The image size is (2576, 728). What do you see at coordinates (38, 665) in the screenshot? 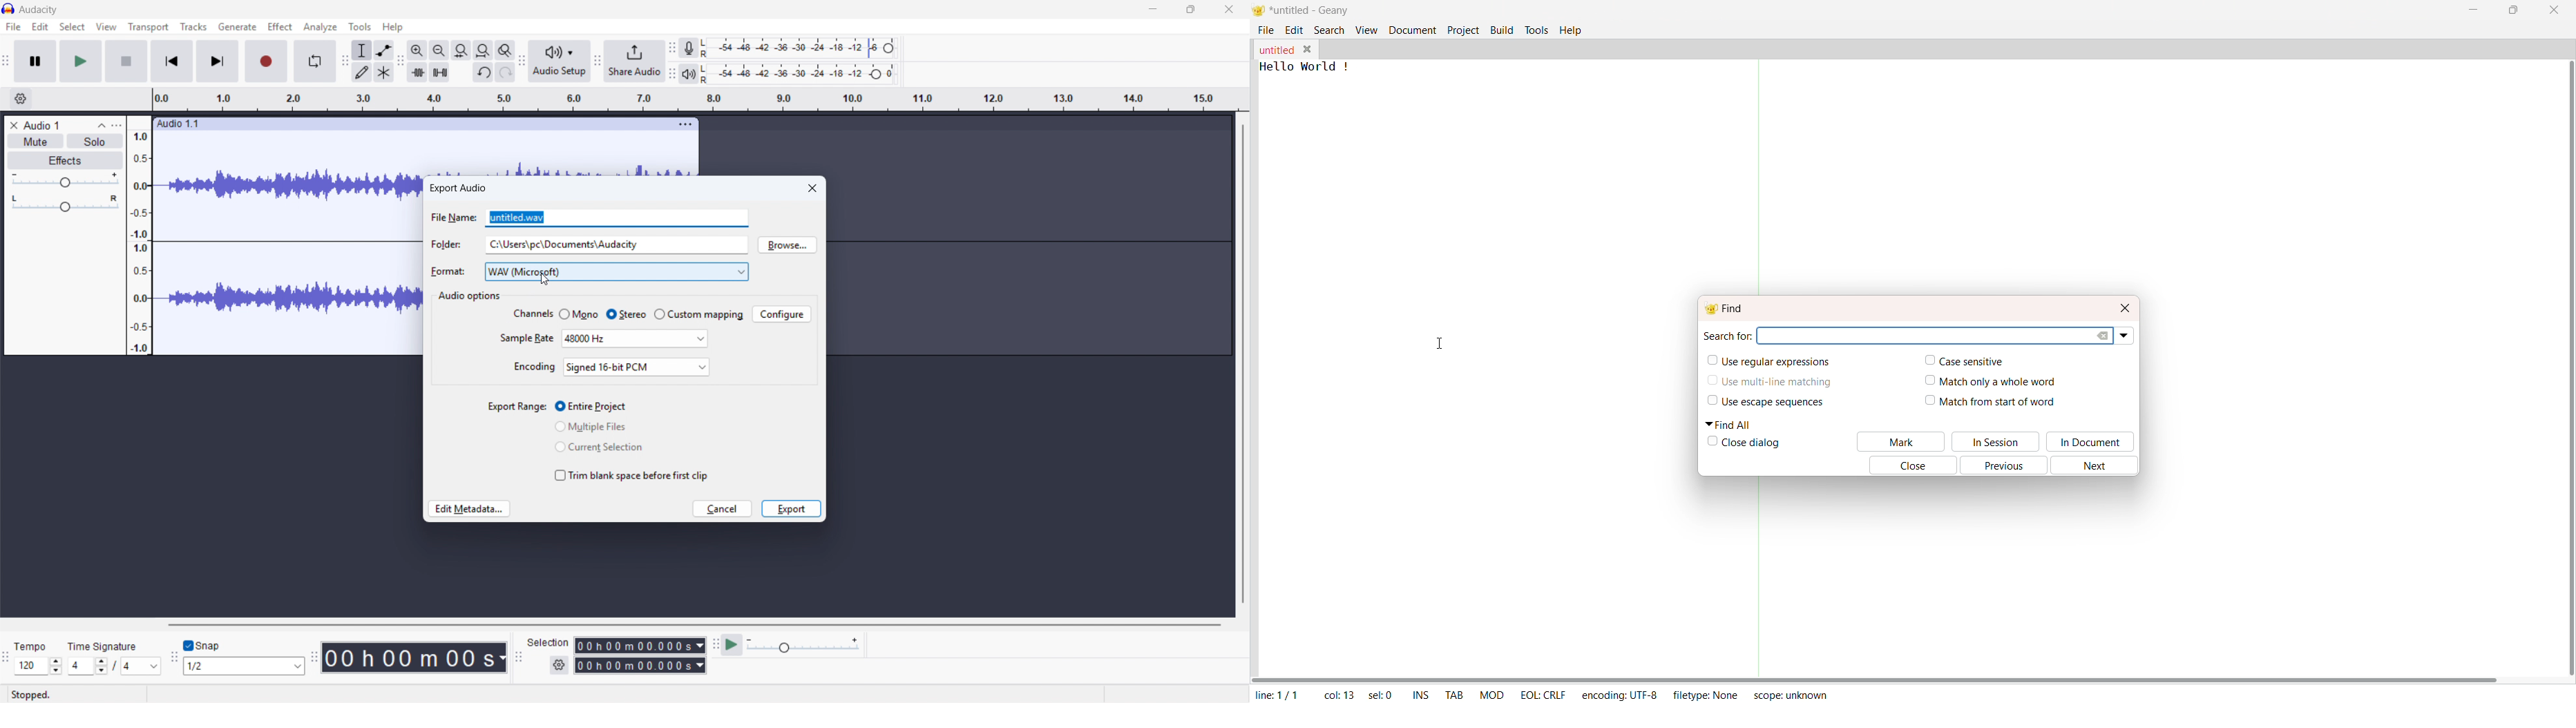
I see `Set tempo ` at bounding box center [38, 665].